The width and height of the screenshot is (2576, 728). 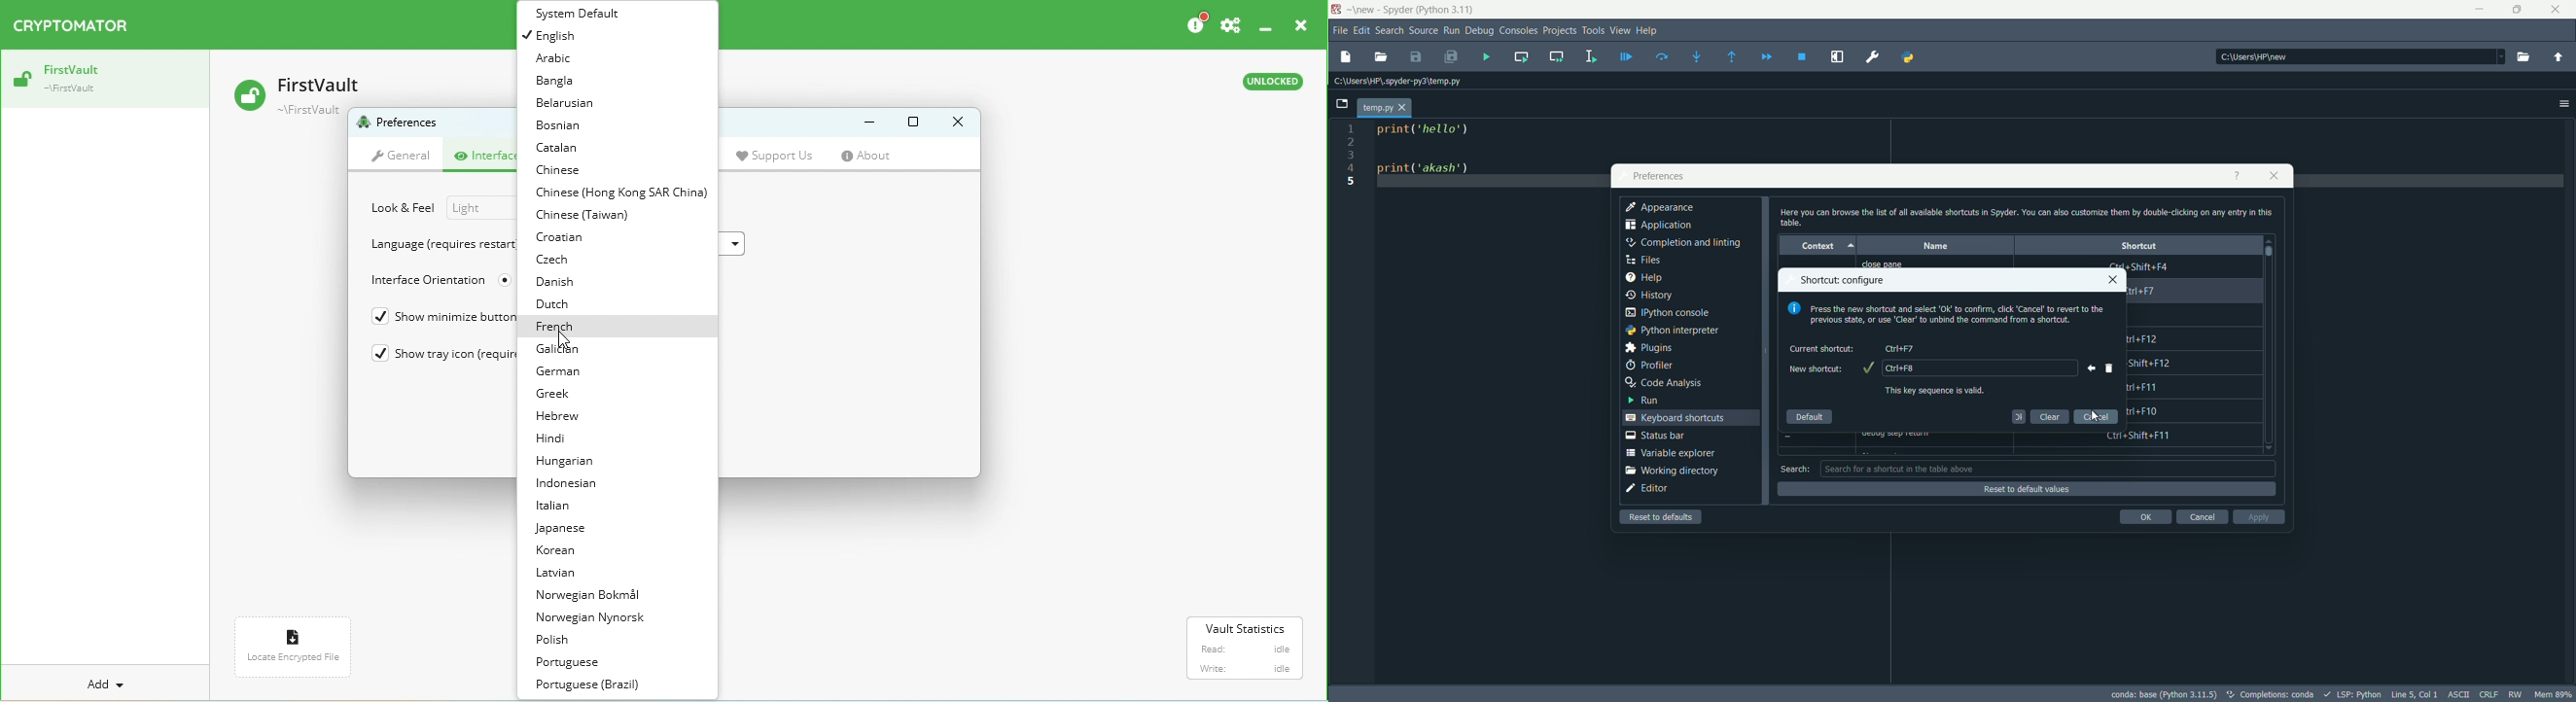 I want to click on cancel, so click(x=2096, y=416).